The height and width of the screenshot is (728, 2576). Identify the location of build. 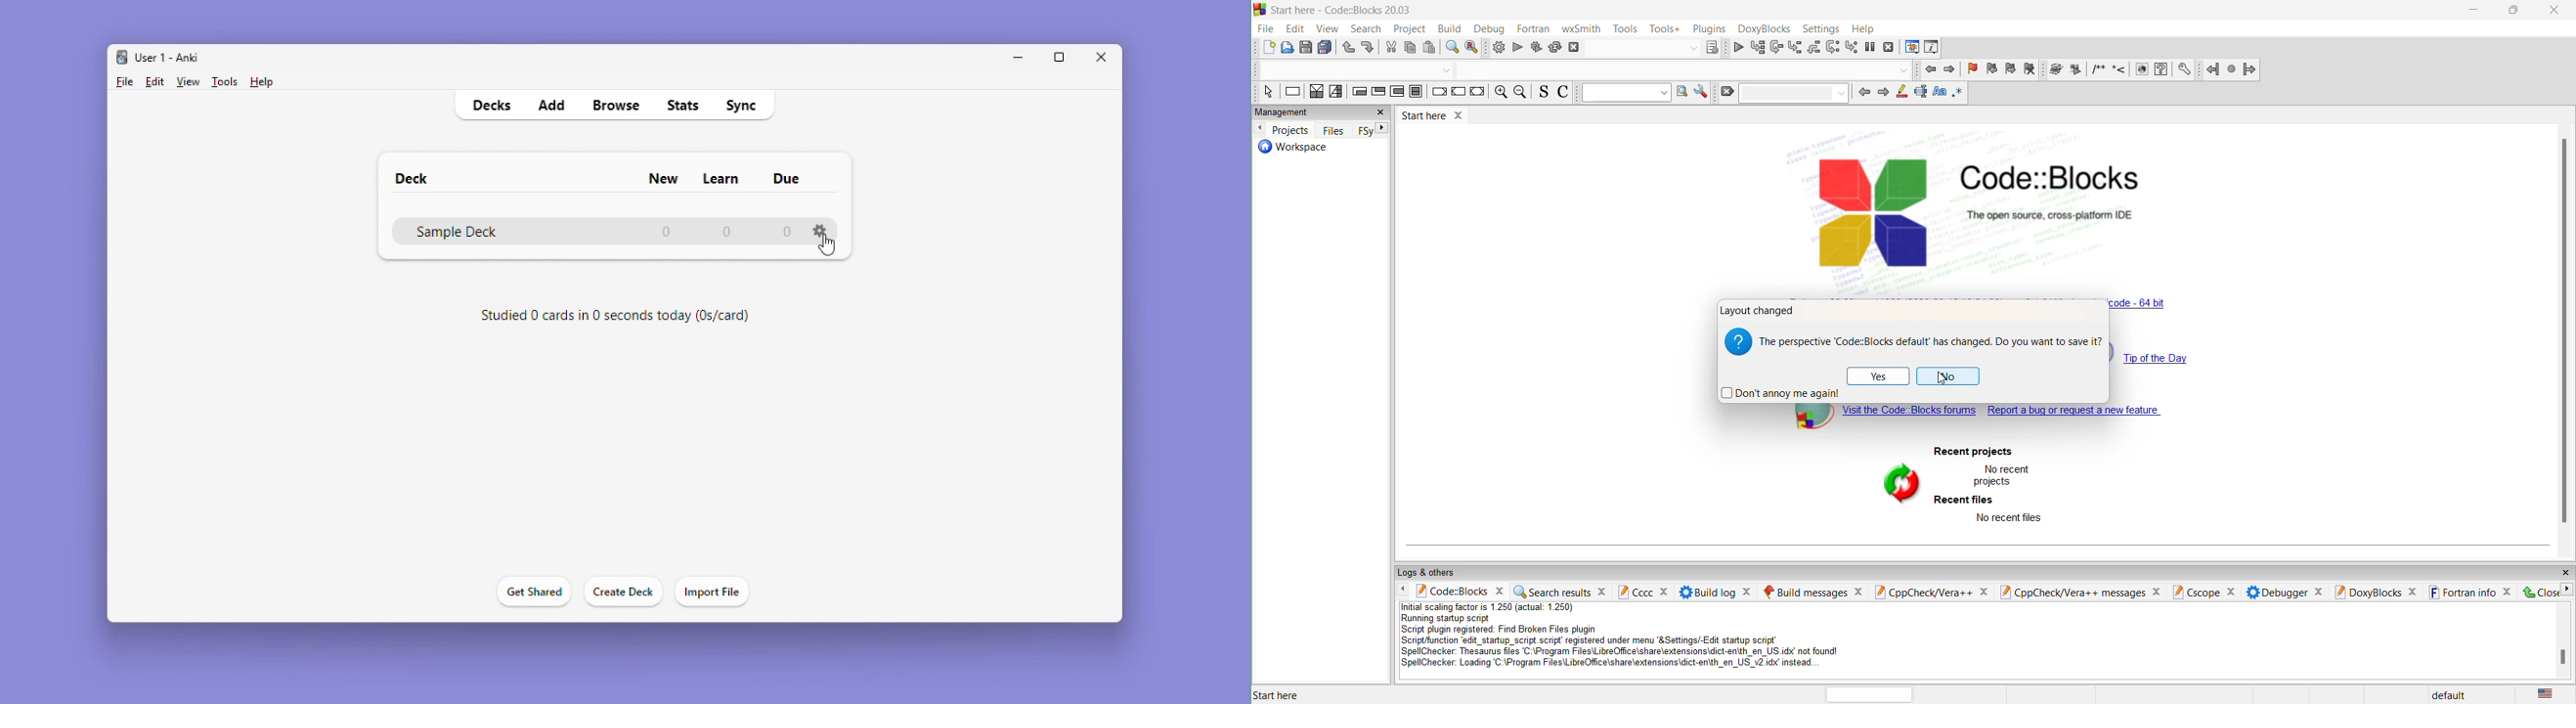
(1498, 48).